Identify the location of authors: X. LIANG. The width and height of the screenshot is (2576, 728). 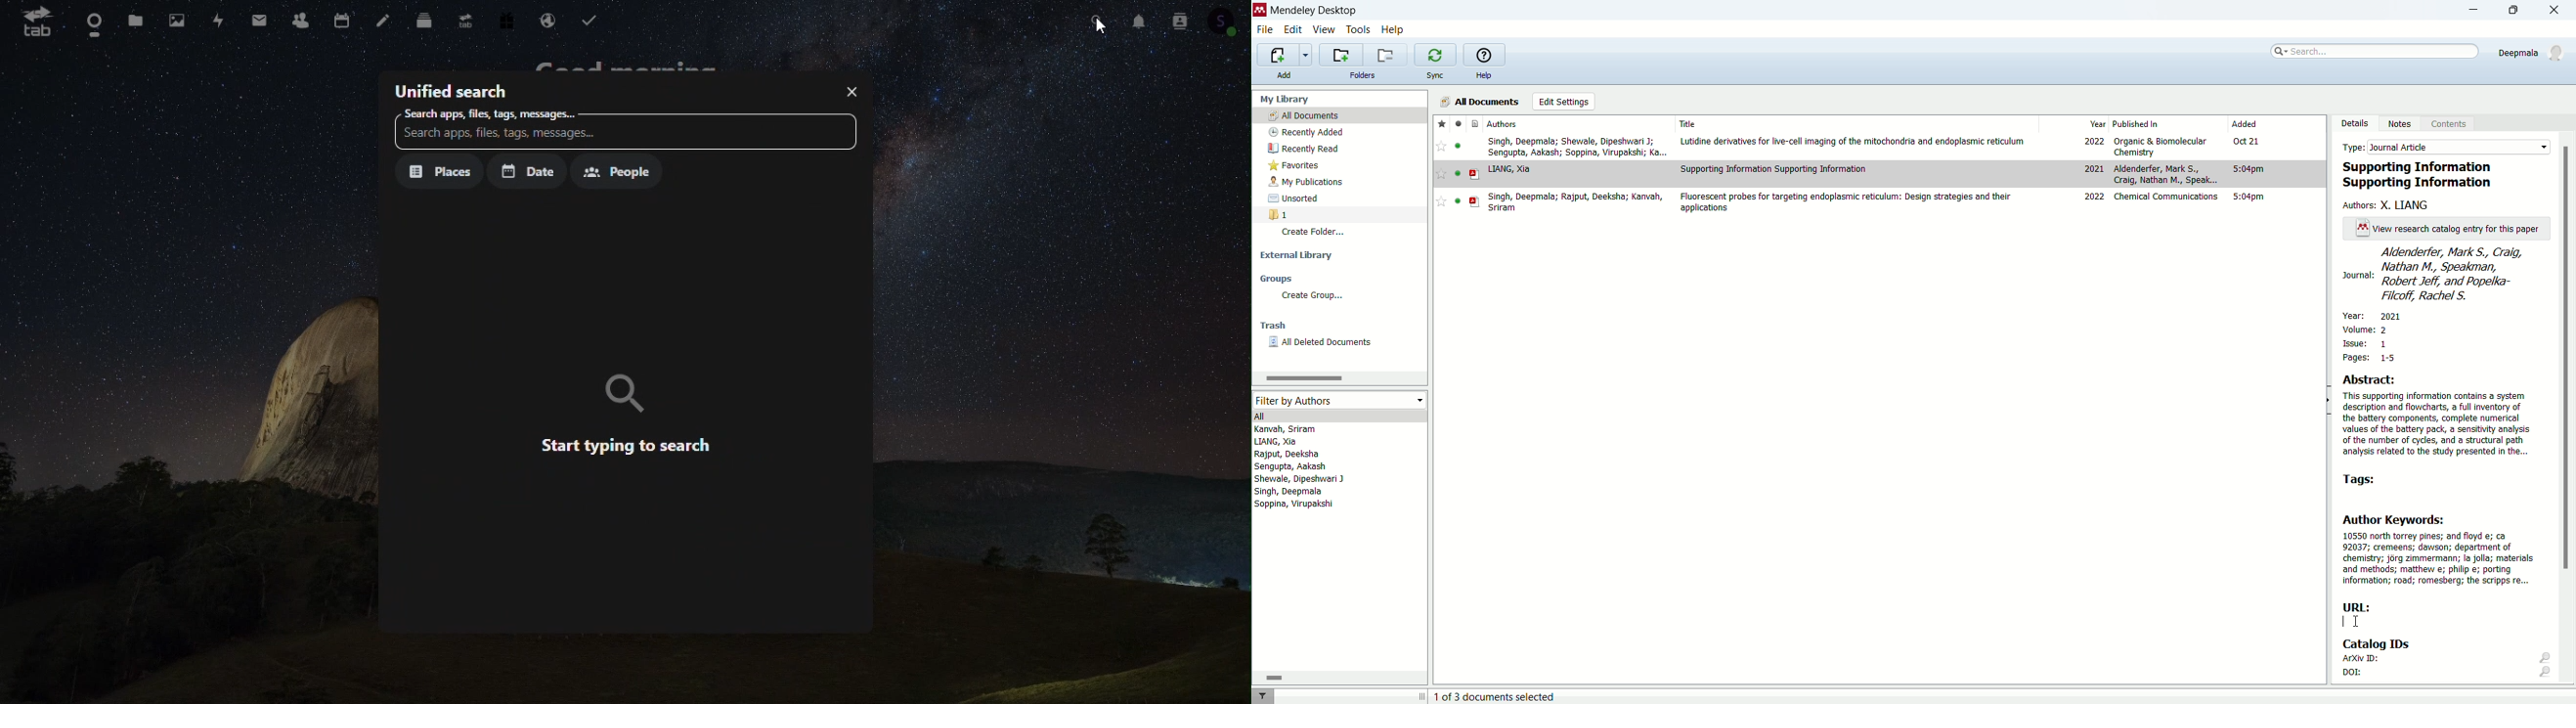
(2389, 205).